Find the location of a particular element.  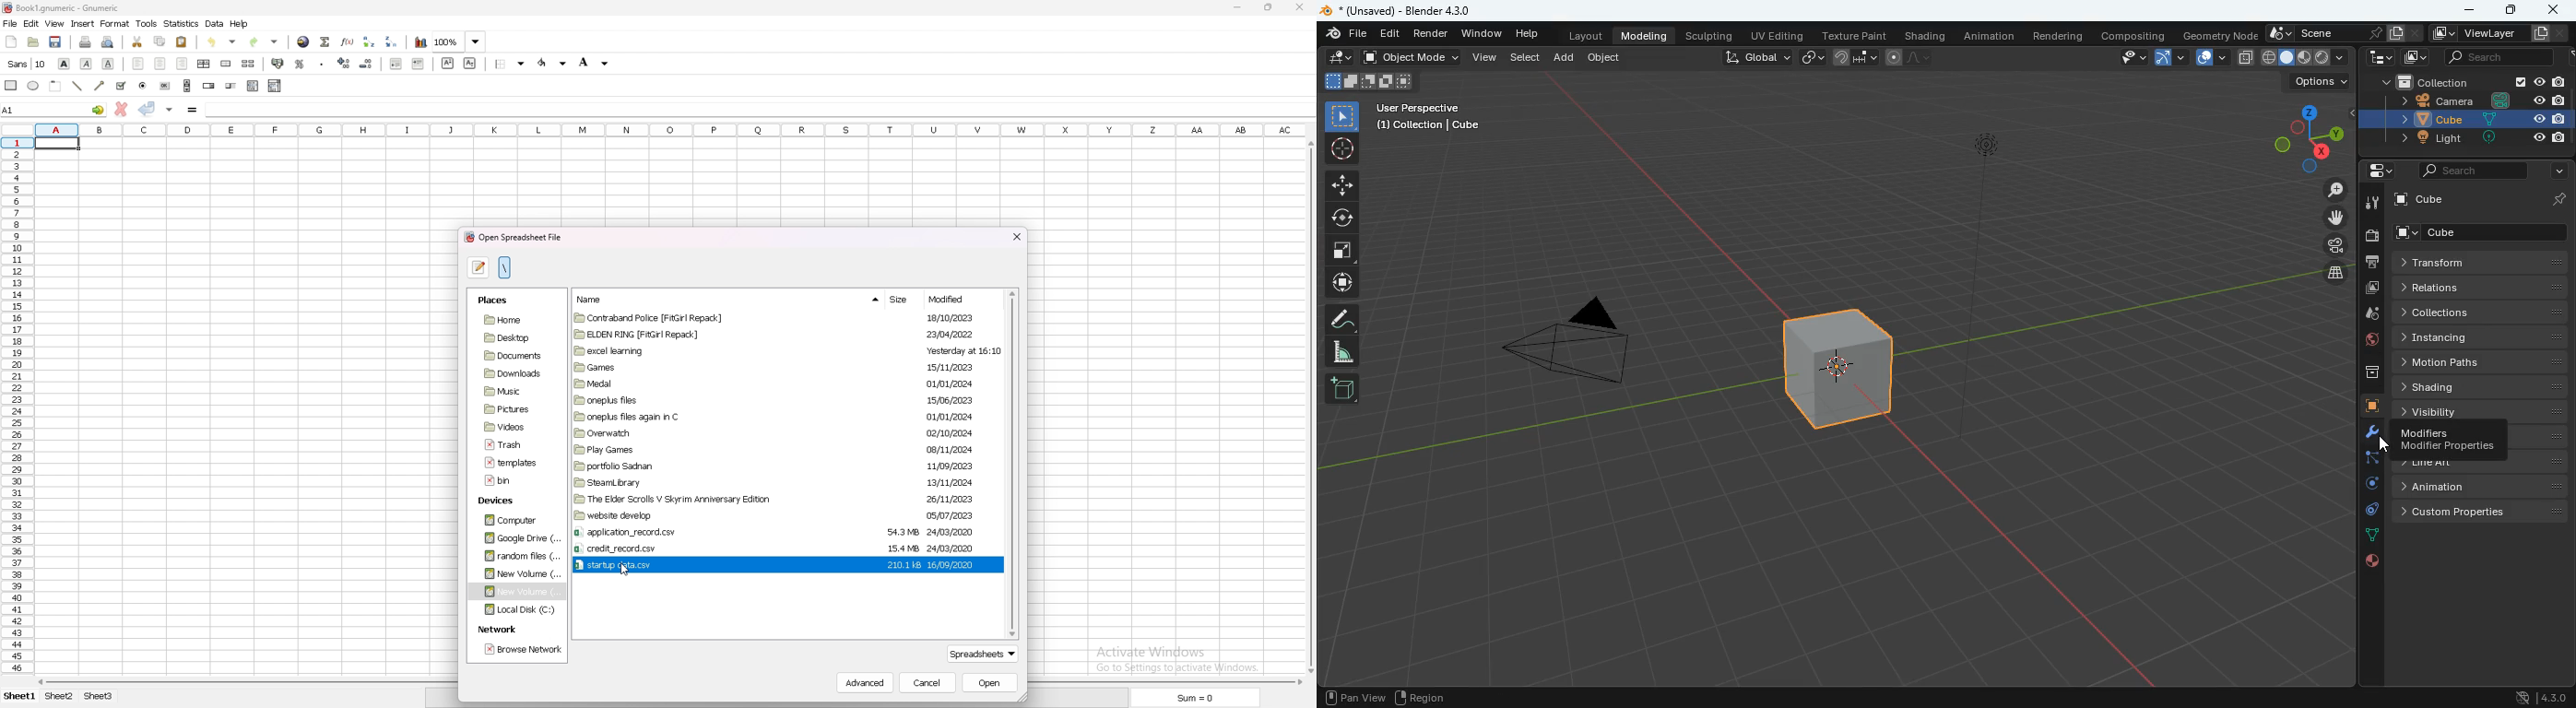

columns is located at coordinates (669, 130).